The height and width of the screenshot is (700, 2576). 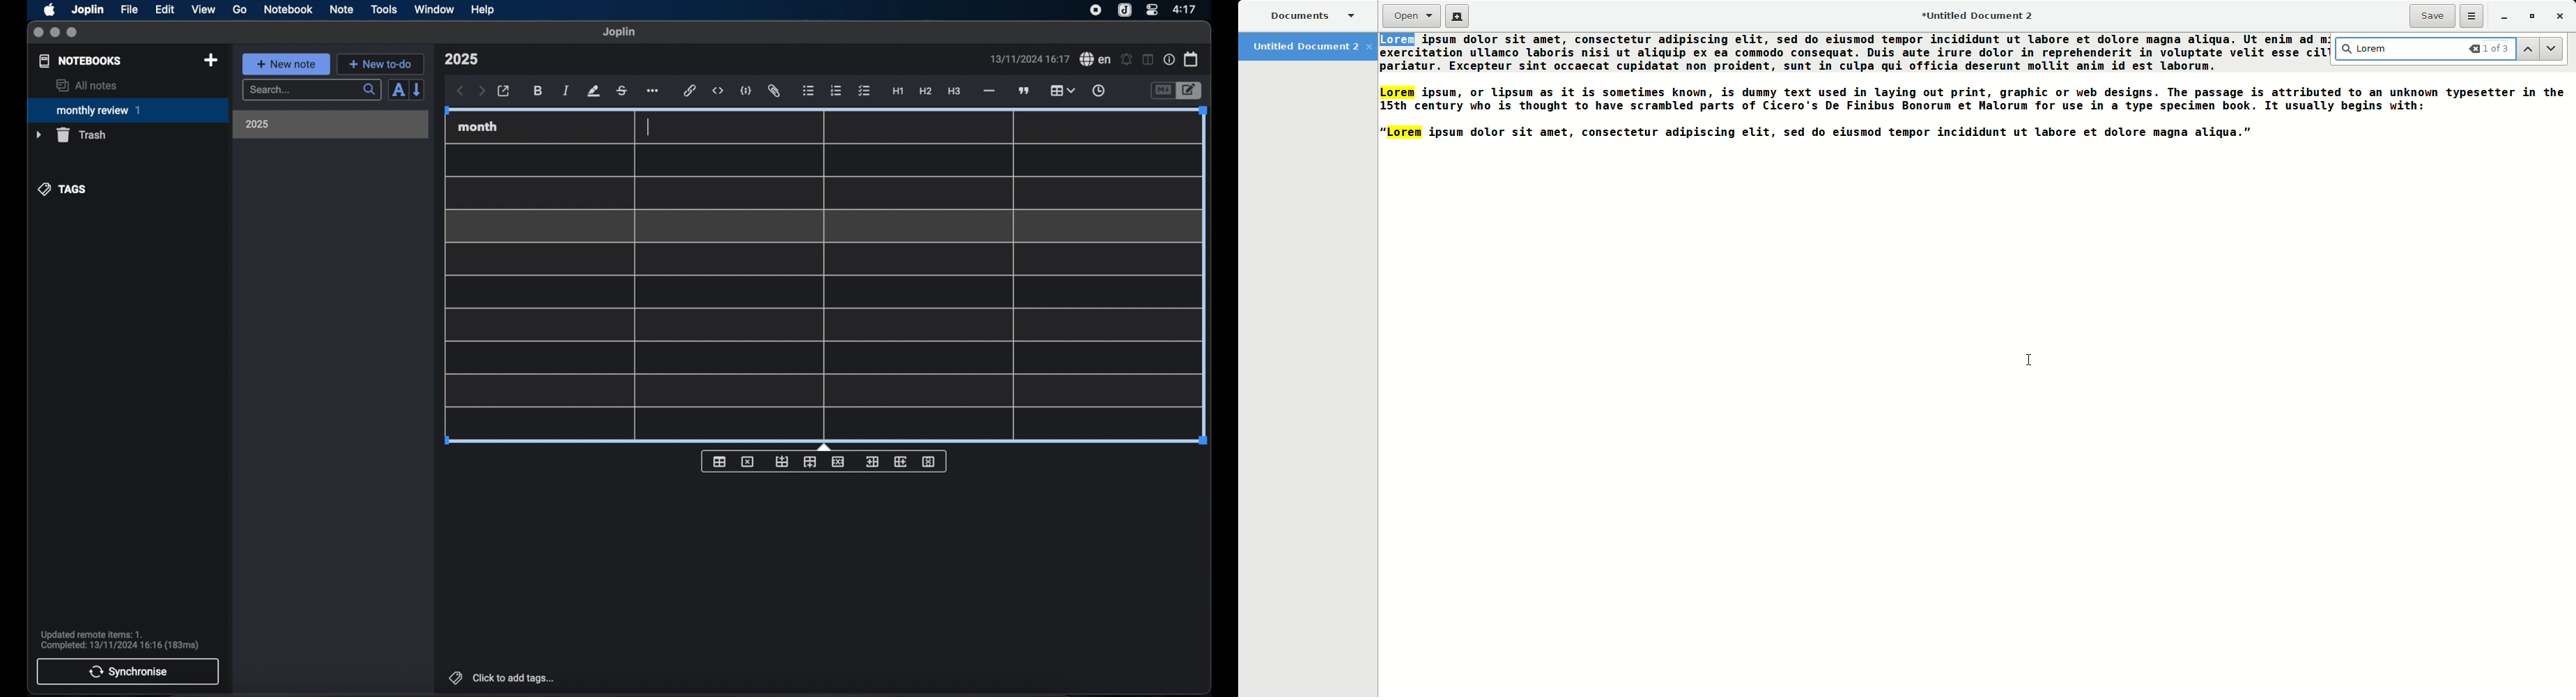 I want to click on new notebook, so click(x=210, y=61).